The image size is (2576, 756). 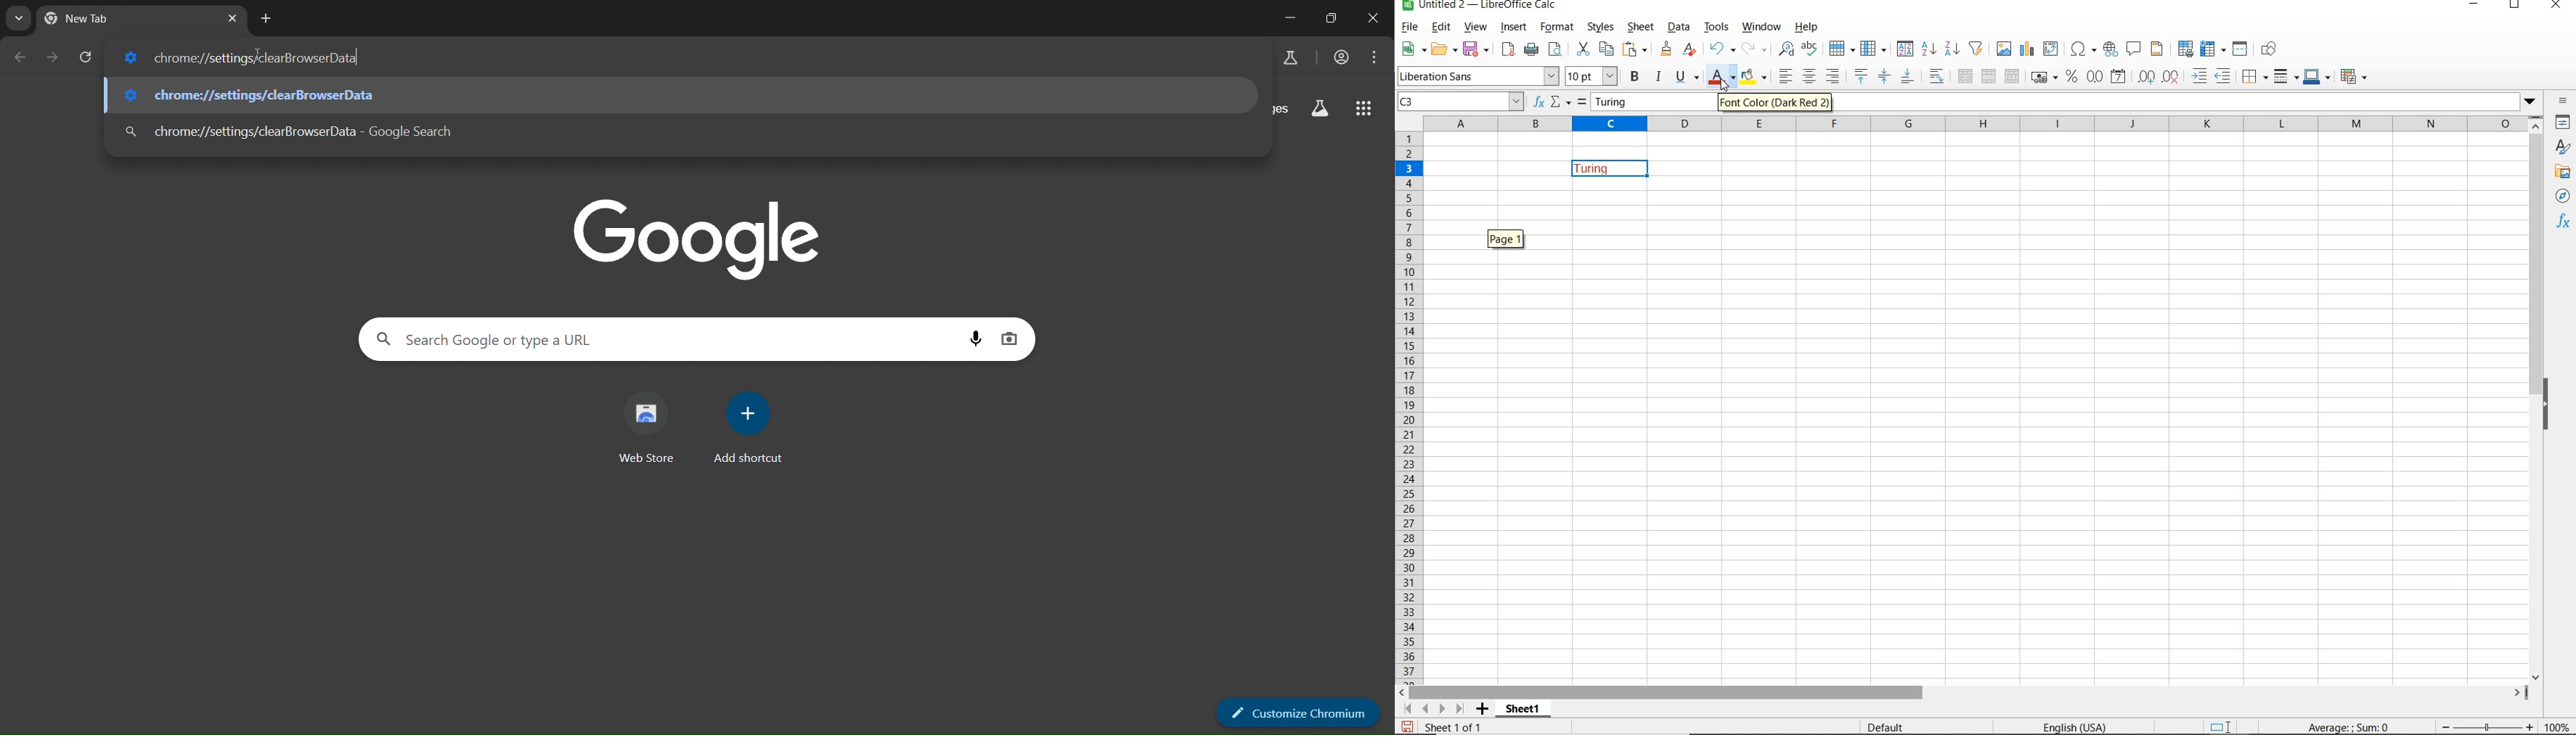 What do you see at coordinates (1555, 49) in the screenshot?
I see `TOGGLE PRINT PREVIEW` at bounding box center [1555, 49].